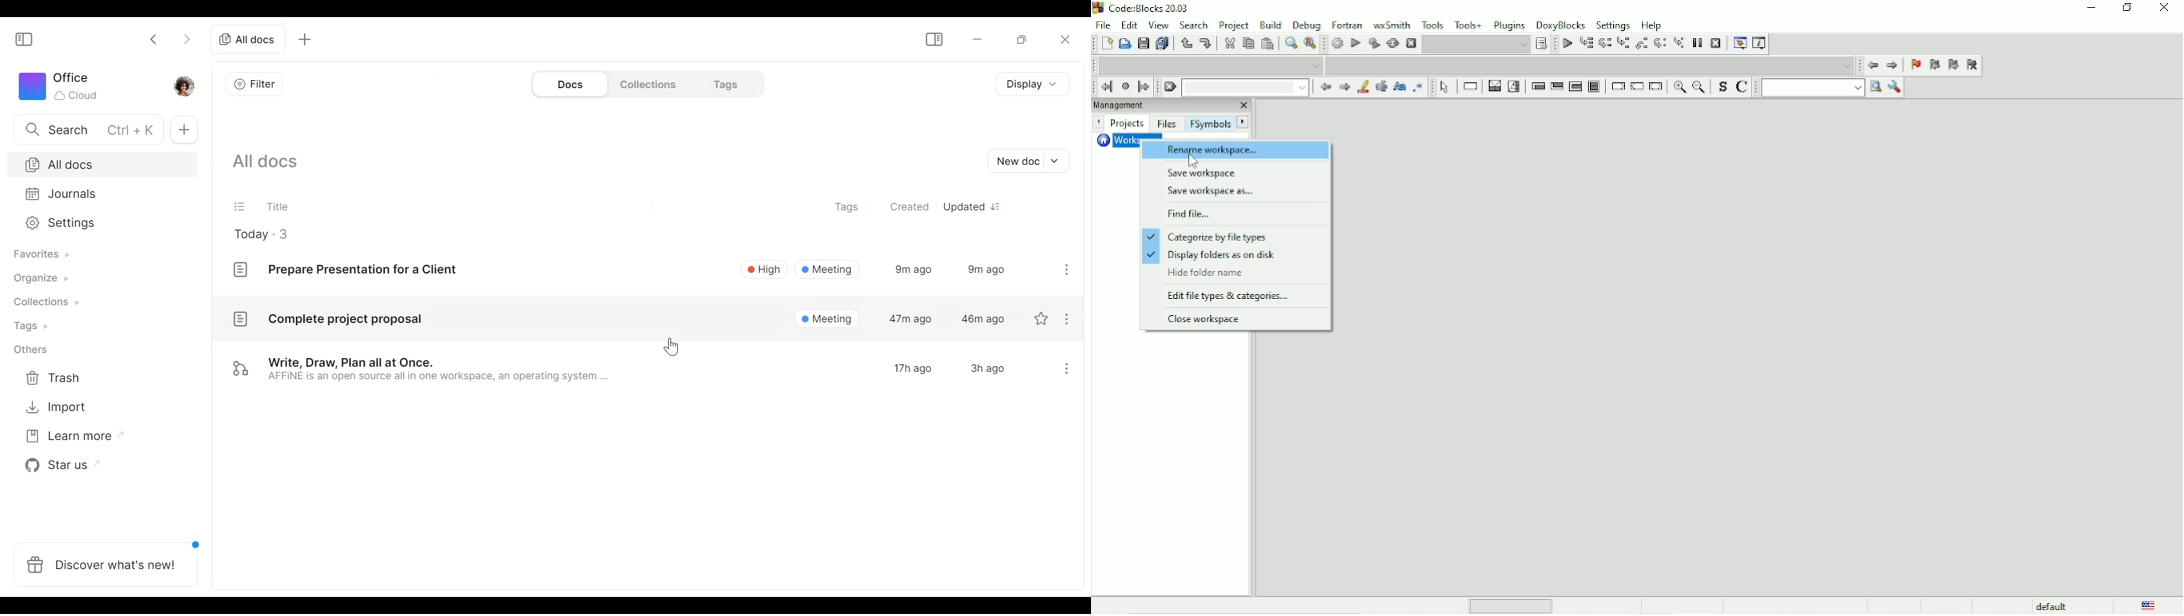 This screenshot has height=616, width=2184. What do you see at coordinates (64, 88) in the screenshot?
I see `Worksapce` at bounding box center [64, 88].